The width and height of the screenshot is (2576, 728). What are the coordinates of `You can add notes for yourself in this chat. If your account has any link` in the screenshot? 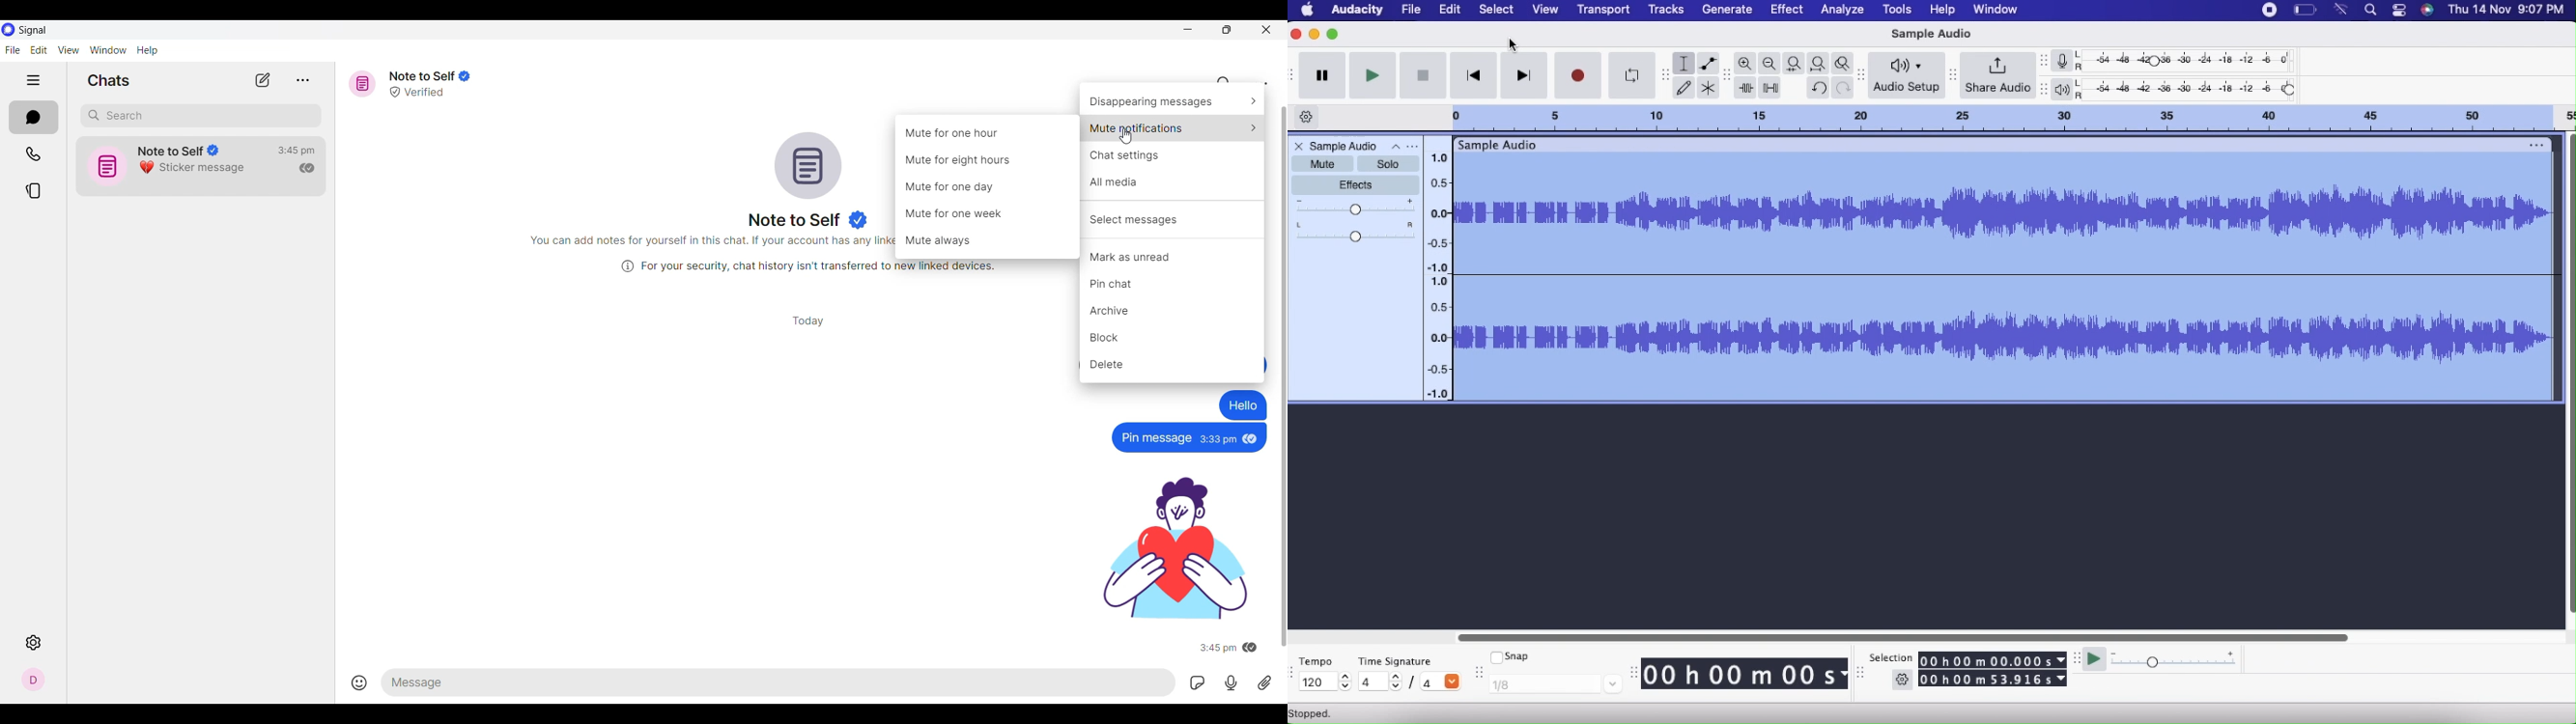 It's located at (710, 240).